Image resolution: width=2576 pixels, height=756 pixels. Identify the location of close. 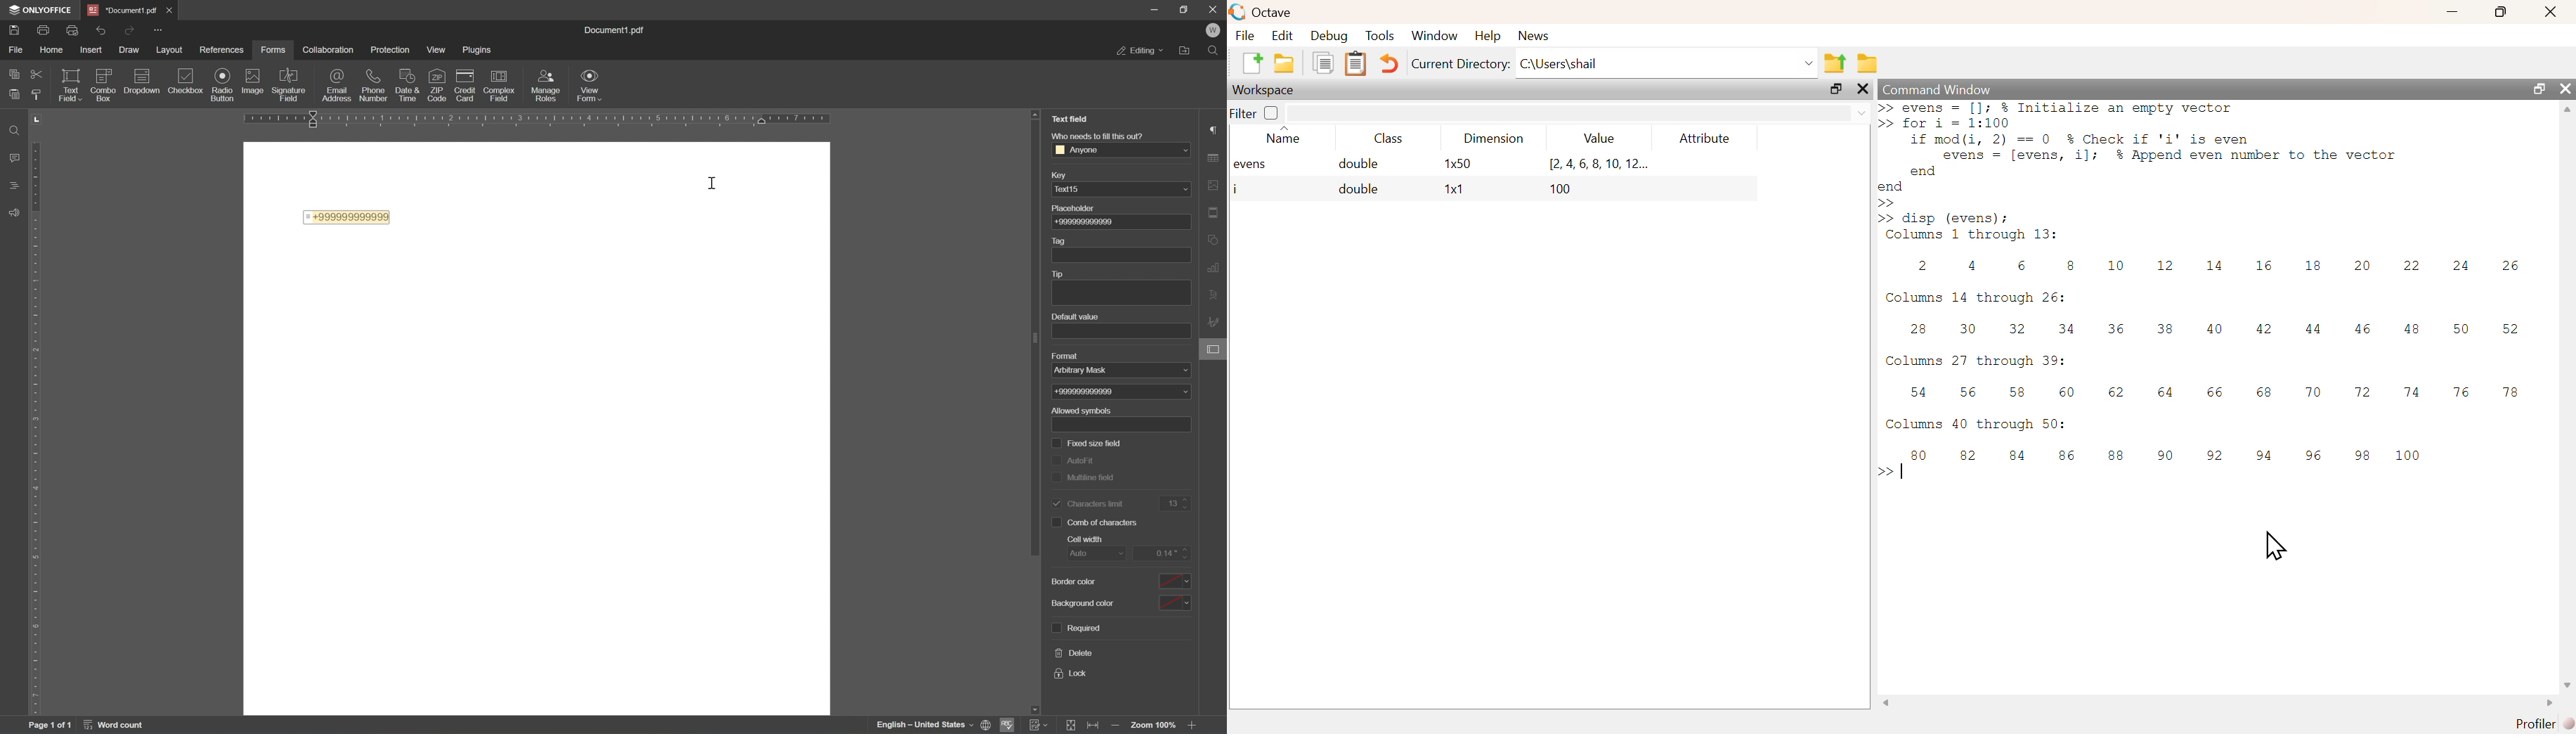
(2553, 11).